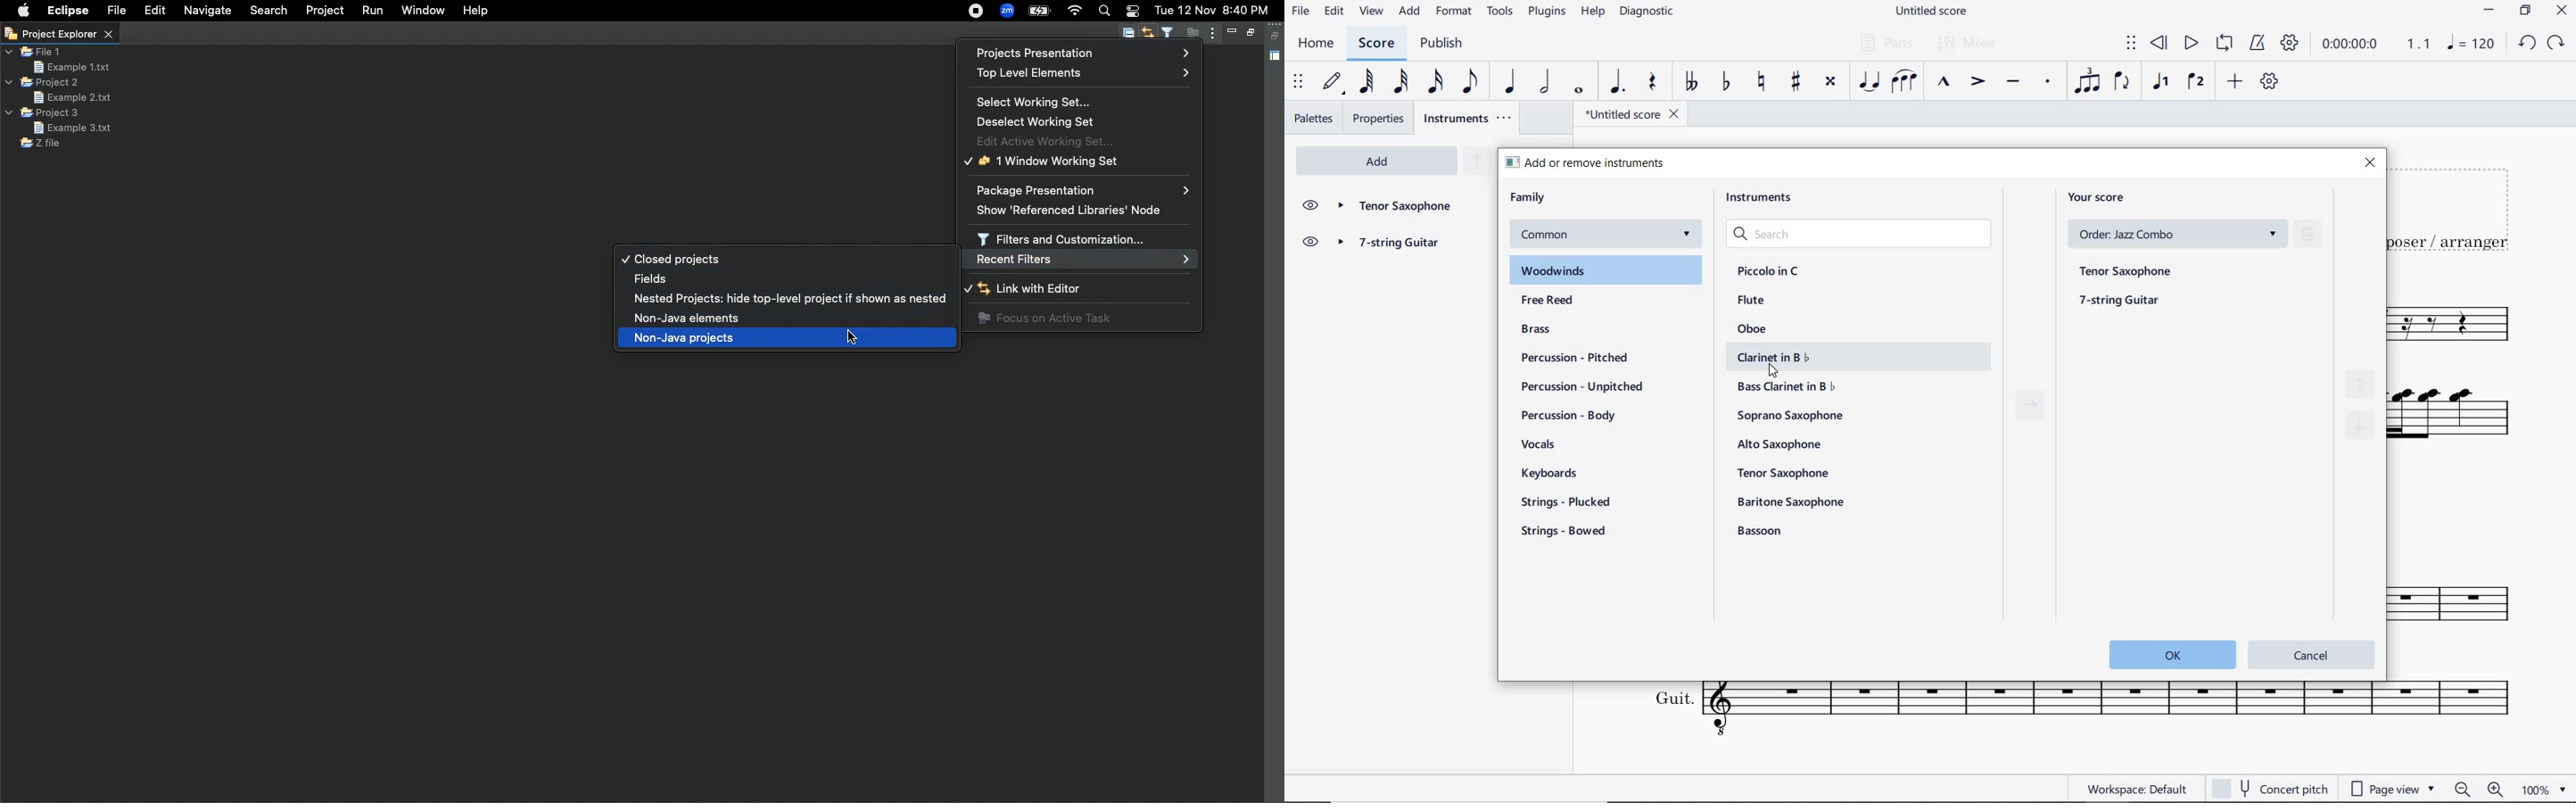  What do you see at coordinates (1410, 12) in the screenshot?
I see `ADD` at bounding box center [1410, 12].